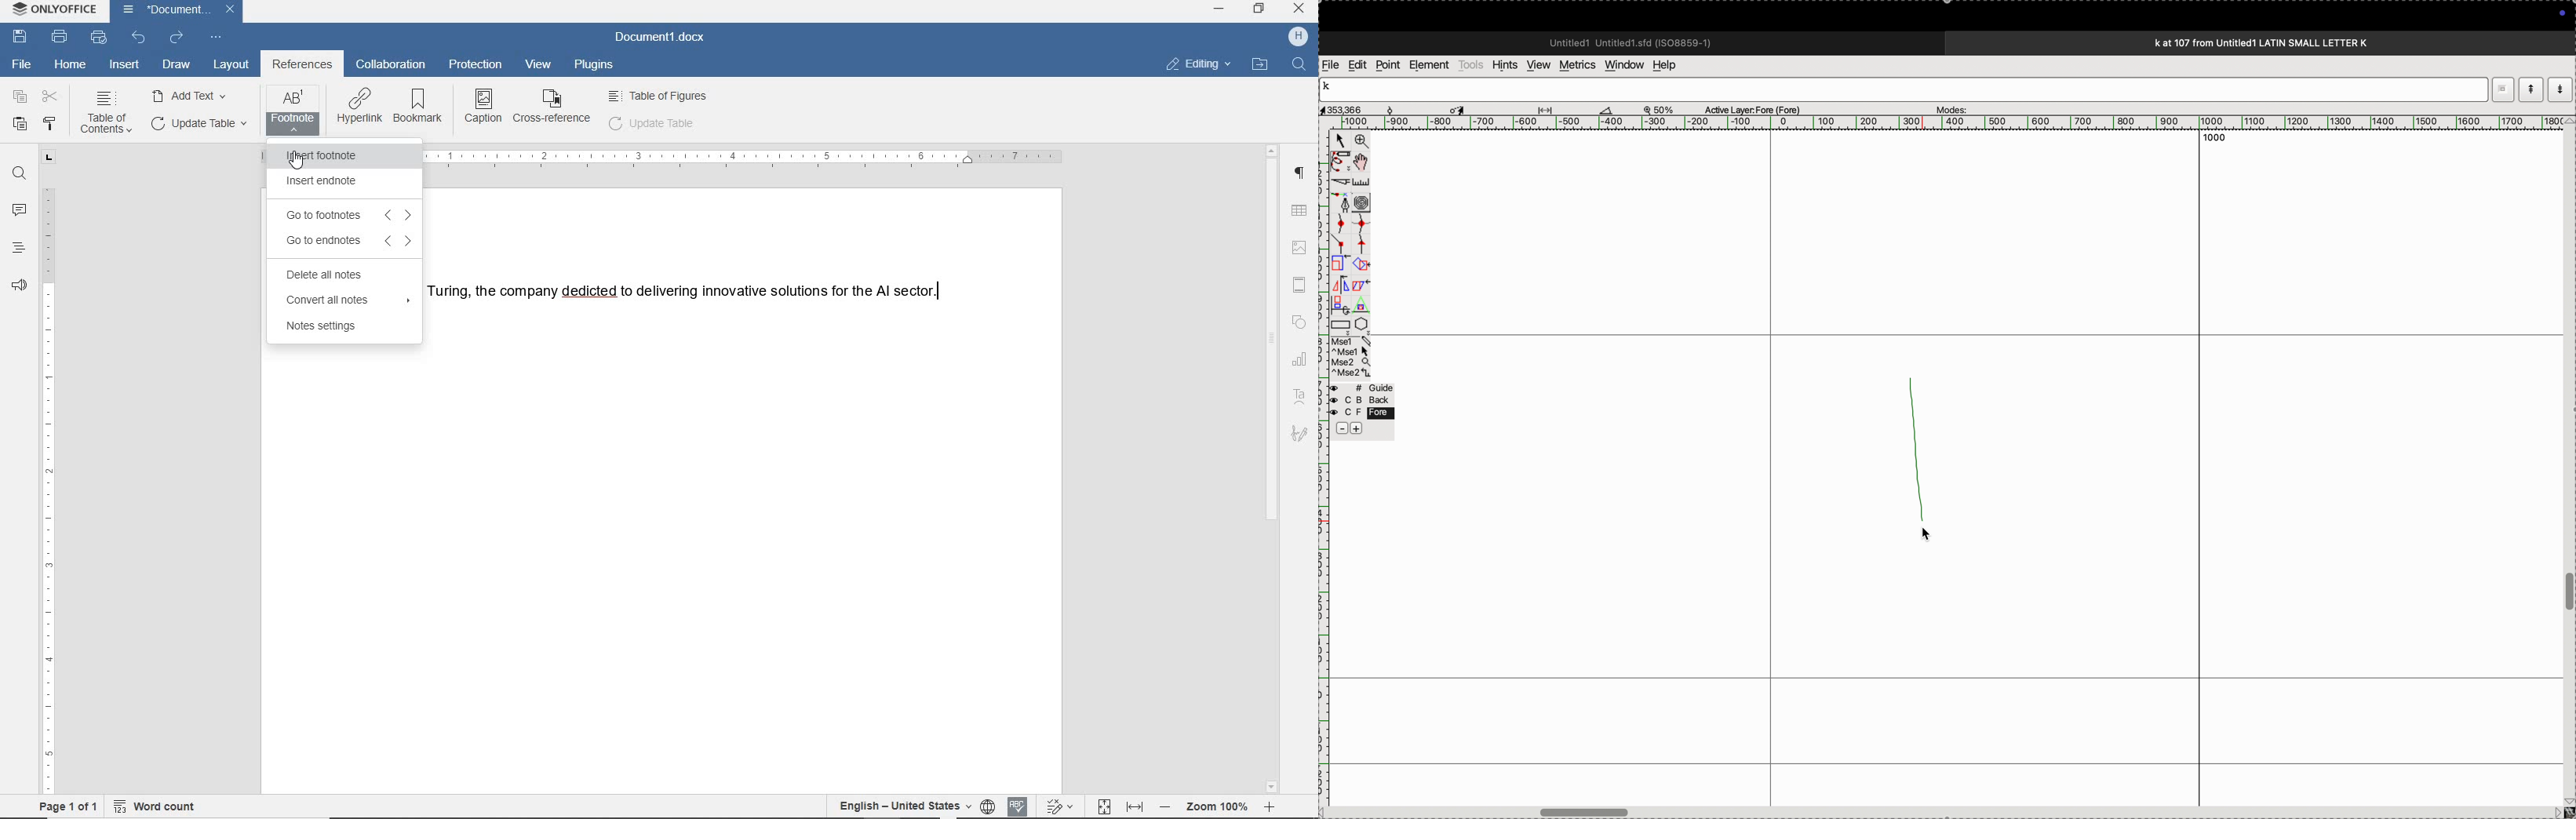 The image size is (2576, 840). I want to click on track changes, so click(1060, 806).